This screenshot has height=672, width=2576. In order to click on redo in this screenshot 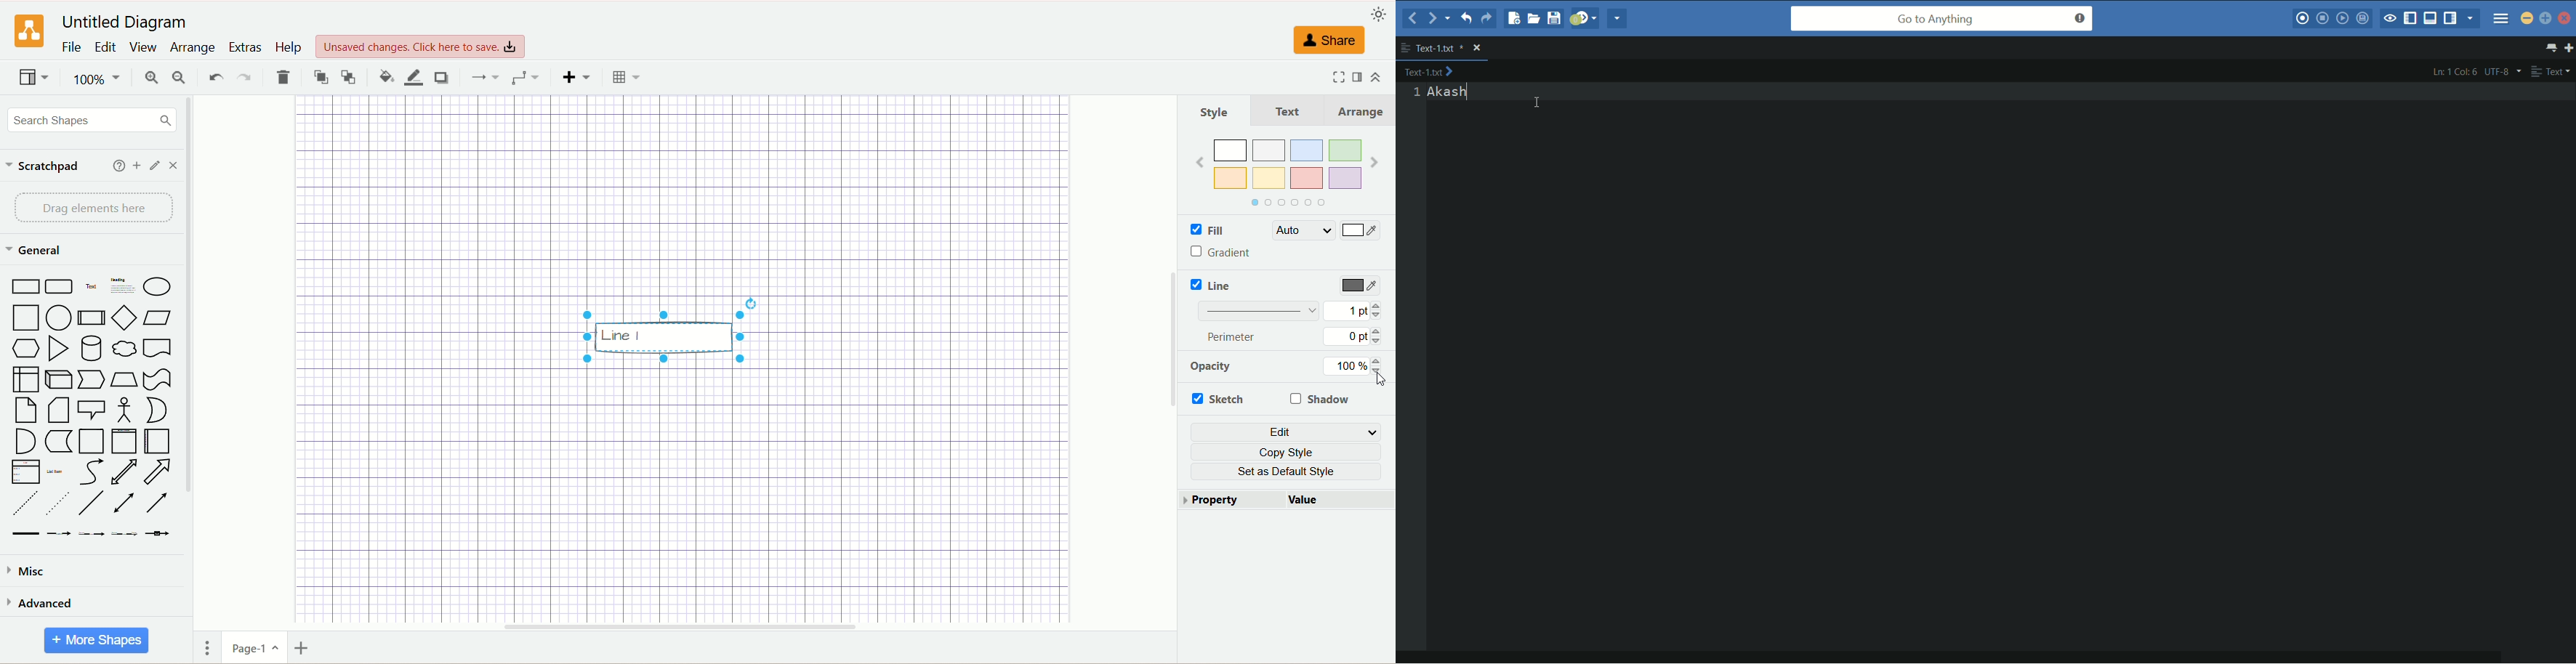, I will do `click(243, 76)`.